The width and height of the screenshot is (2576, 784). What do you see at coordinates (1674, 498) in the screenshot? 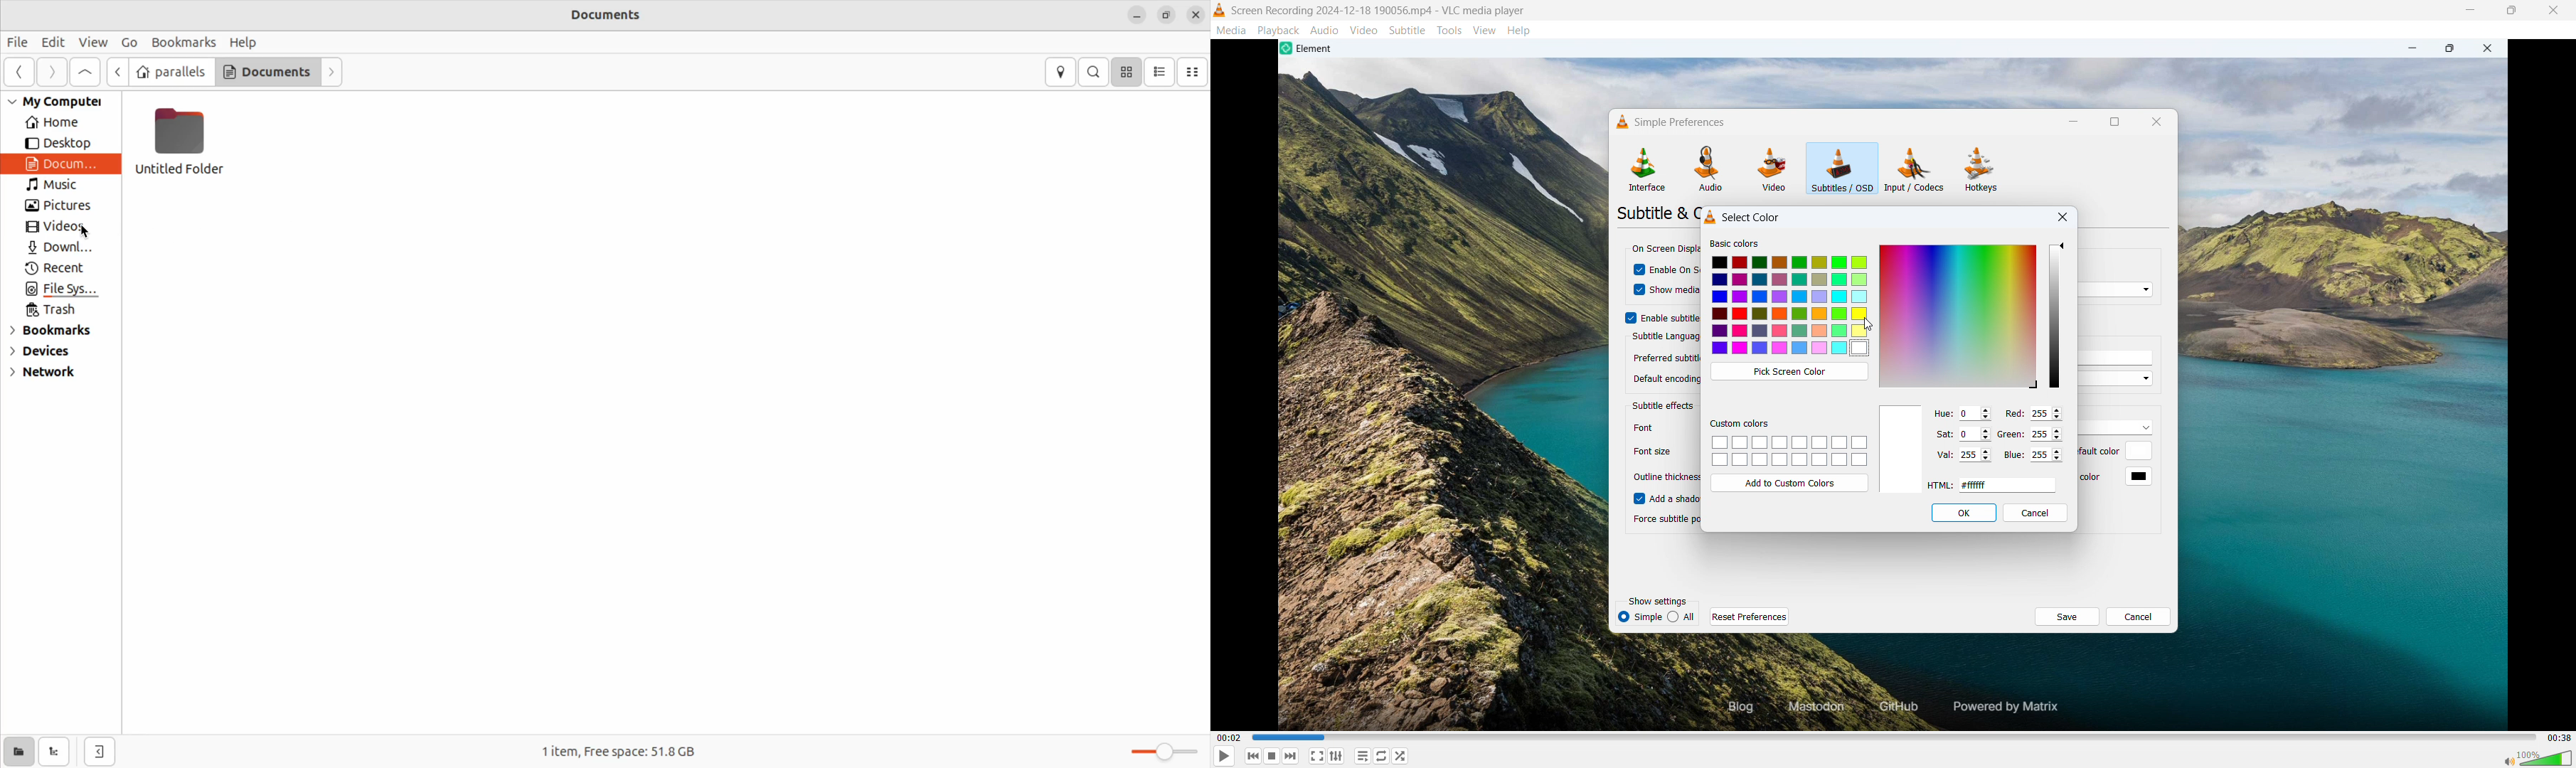
I see `Add a shadow ` at bounding box center [1674, 498].